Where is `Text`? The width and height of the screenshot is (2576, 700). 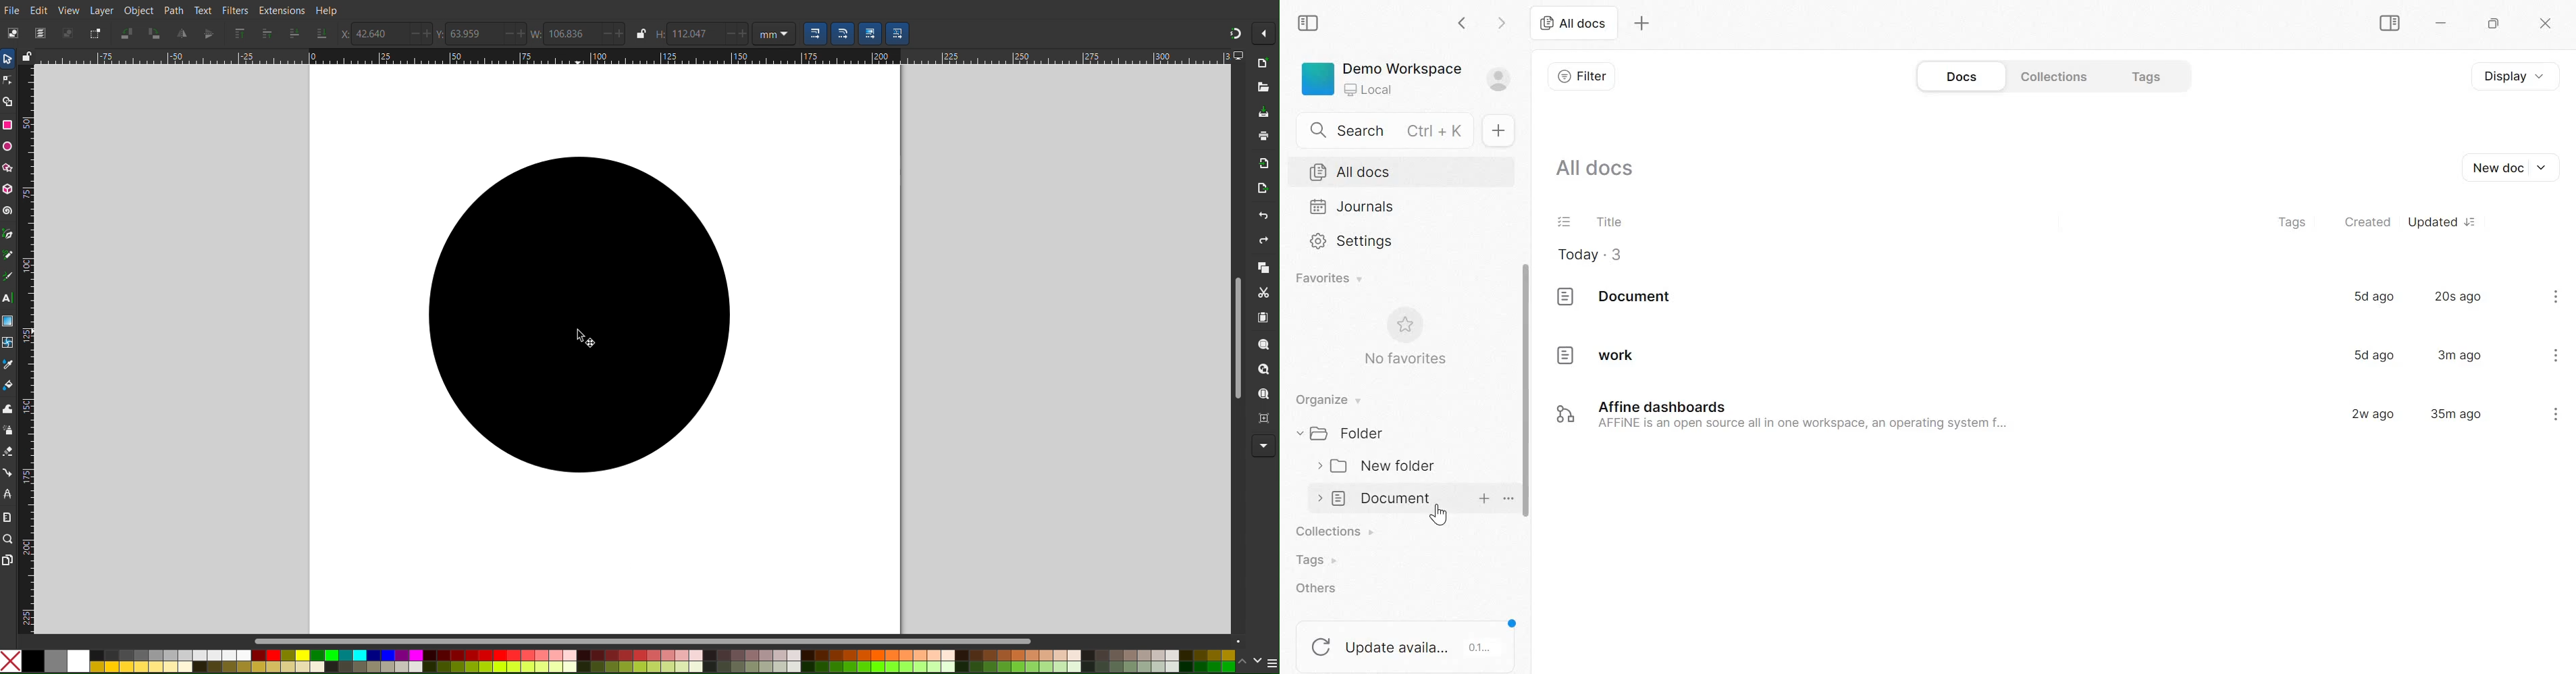
Text is located at coordinates (204, 10).